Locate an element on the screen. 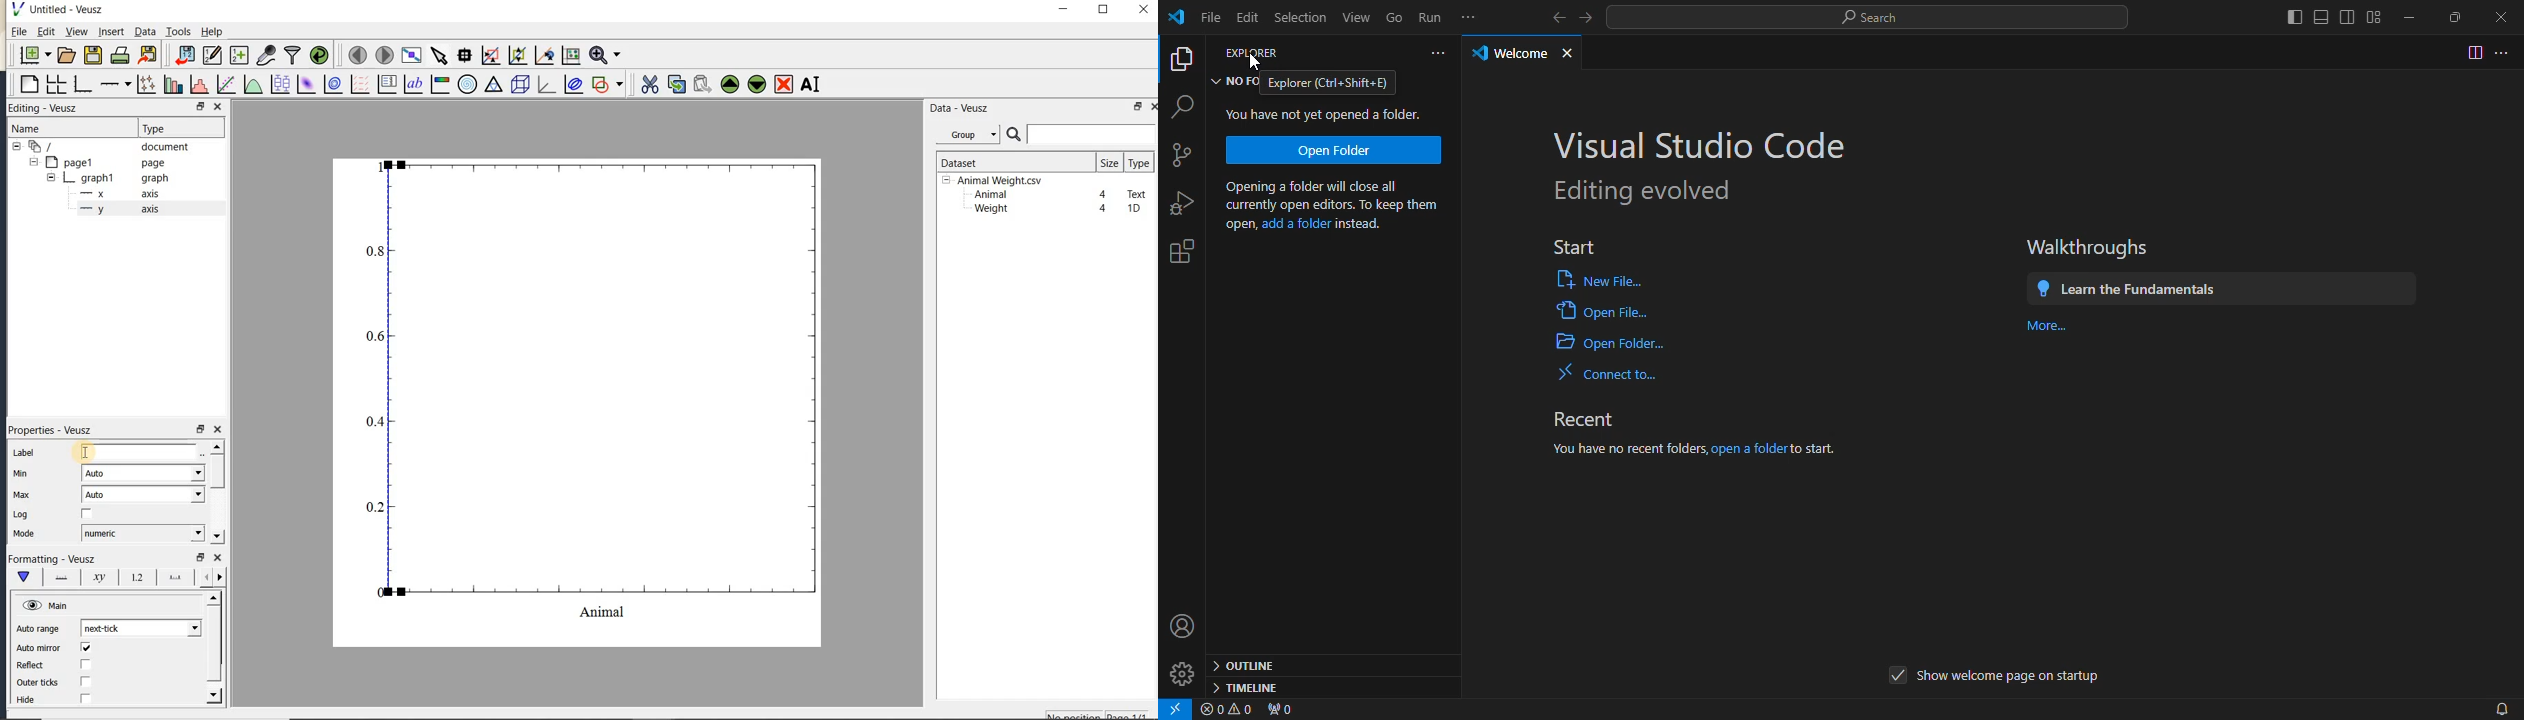 The width and height of the screenshot is (2548, 728). capture remote data is located at coordinates (266, 54).